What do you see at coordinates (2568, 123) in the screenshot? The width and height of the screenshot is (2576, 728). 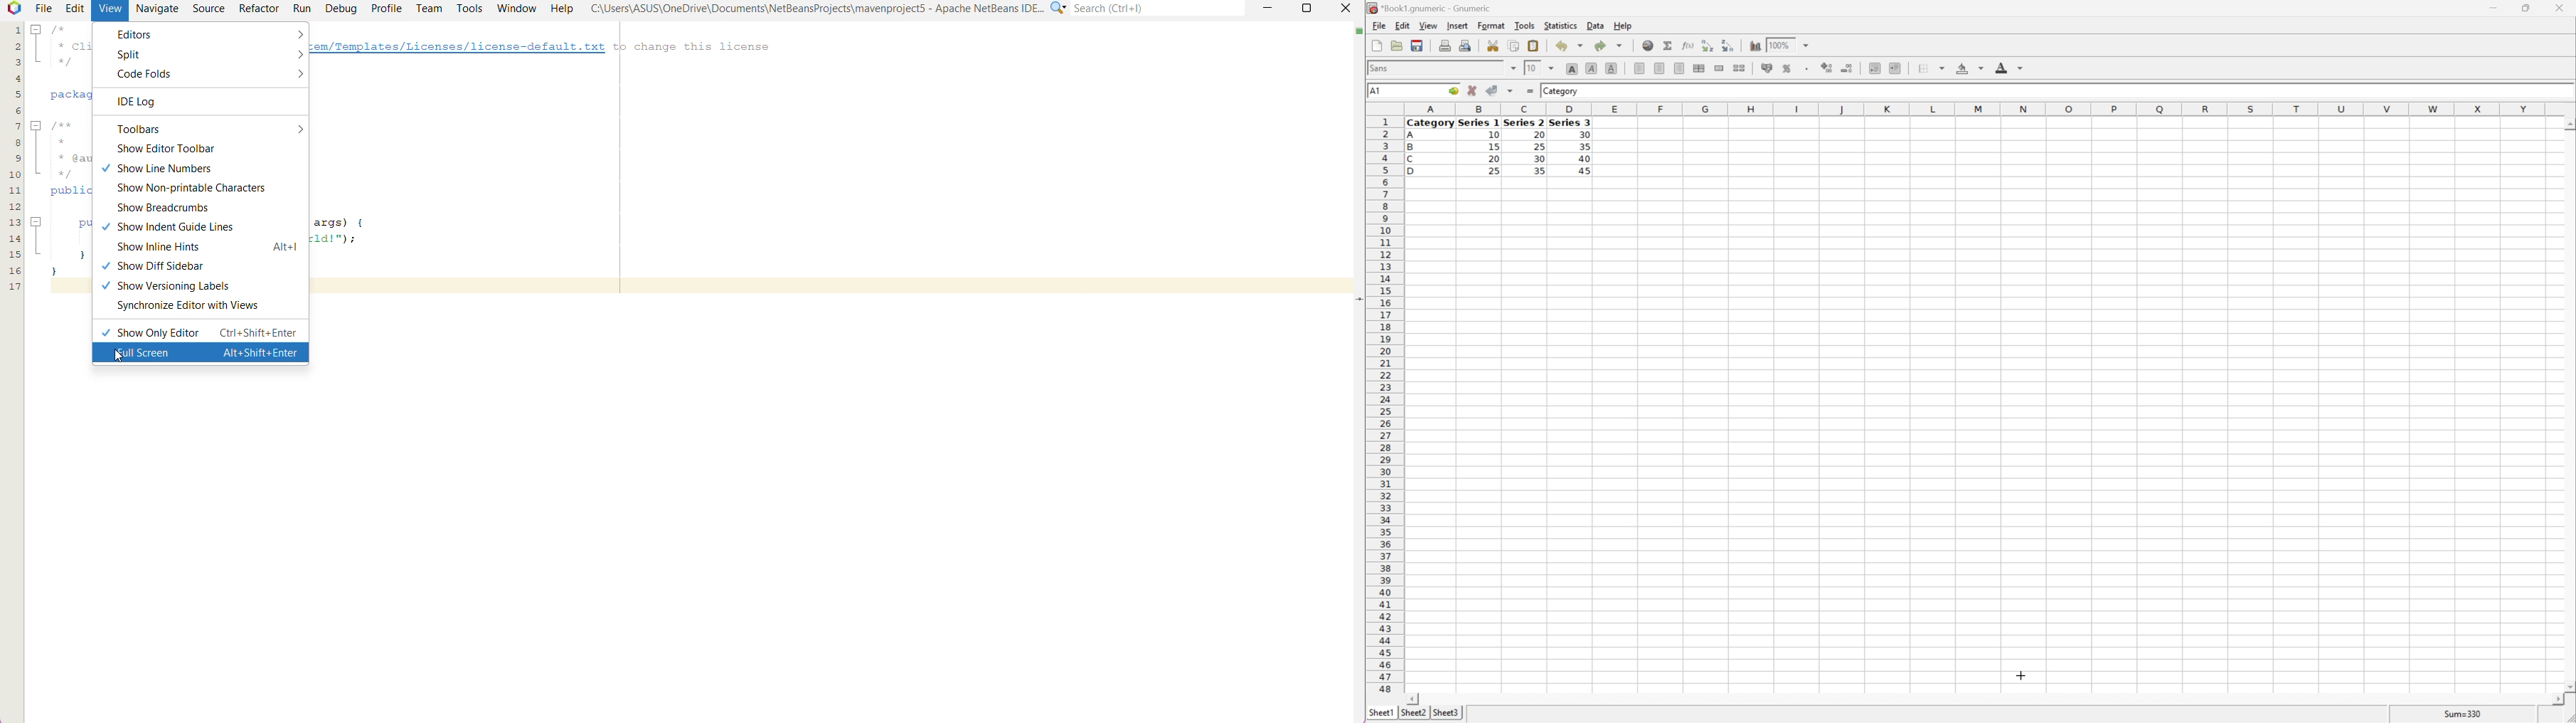 I see `Scroll Up` at bounding box center [2568, 123].